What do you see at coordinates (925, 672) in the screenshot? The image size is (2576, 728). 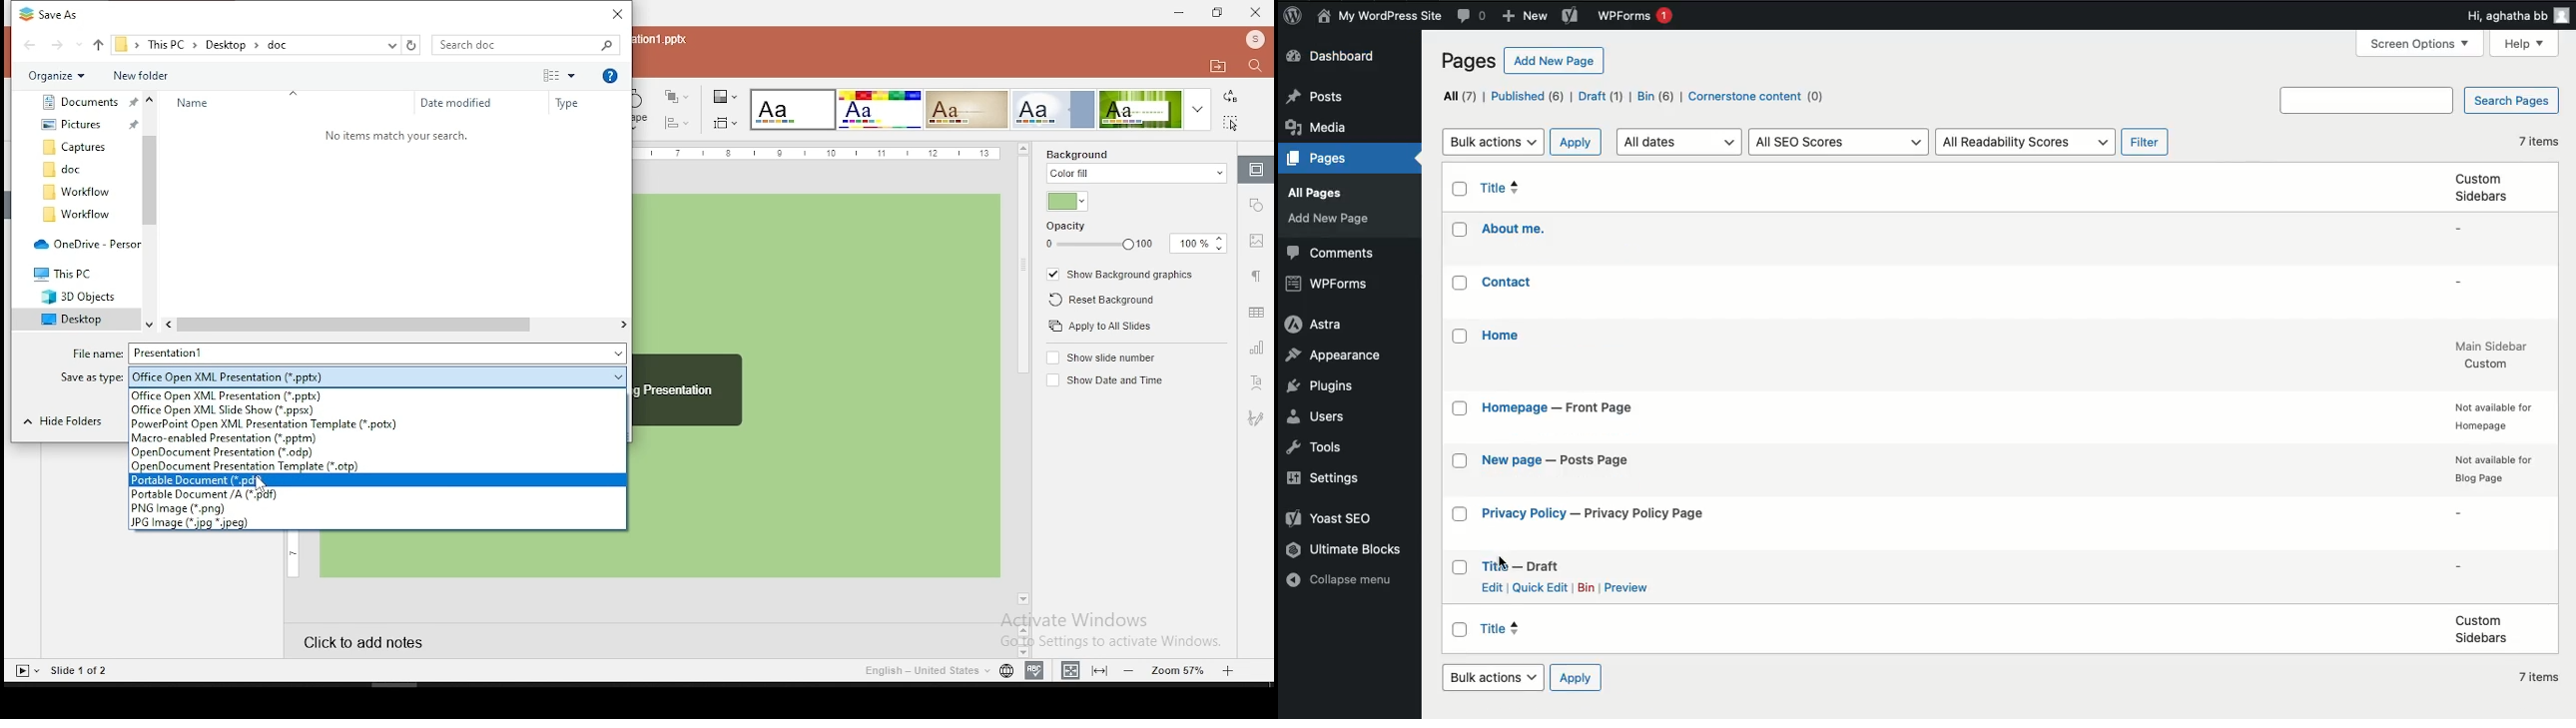 I see `language` at bounding box center [925, 672].